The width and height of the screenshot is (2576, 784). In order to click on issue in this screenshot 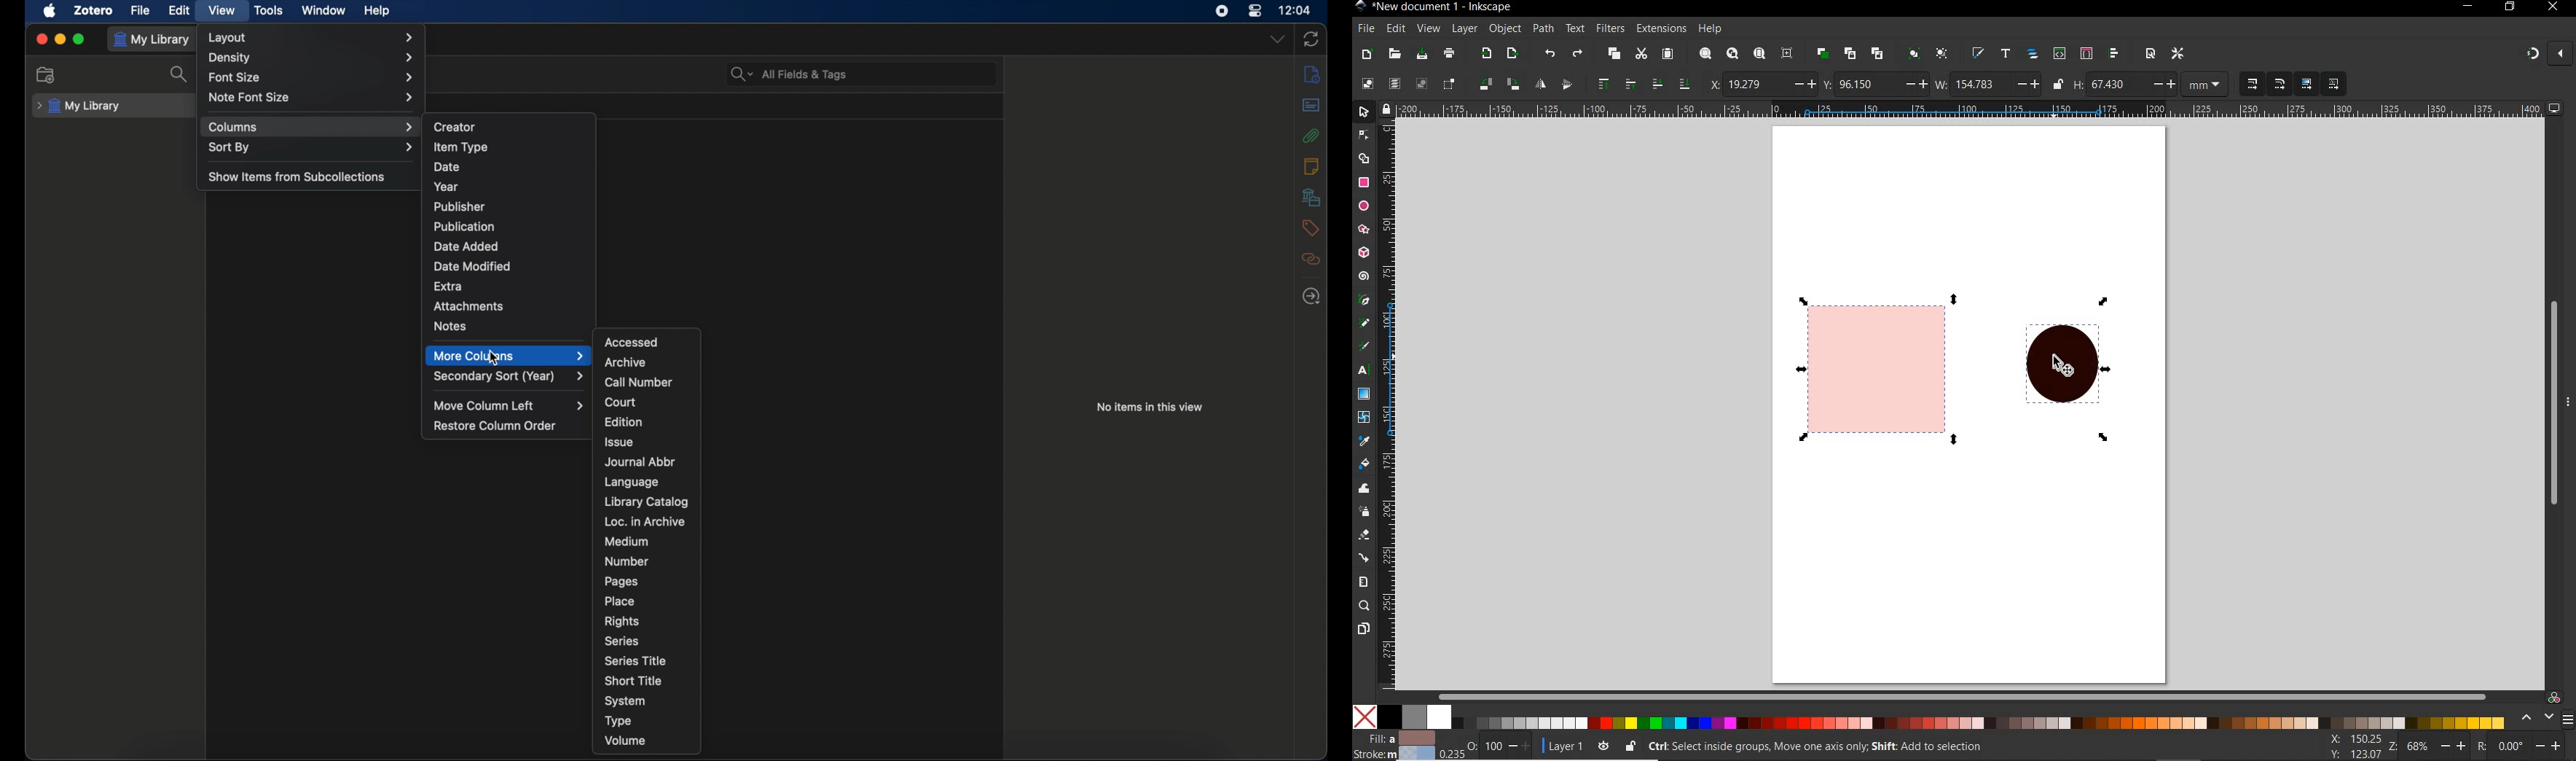, I will do `click(618, 442)`.